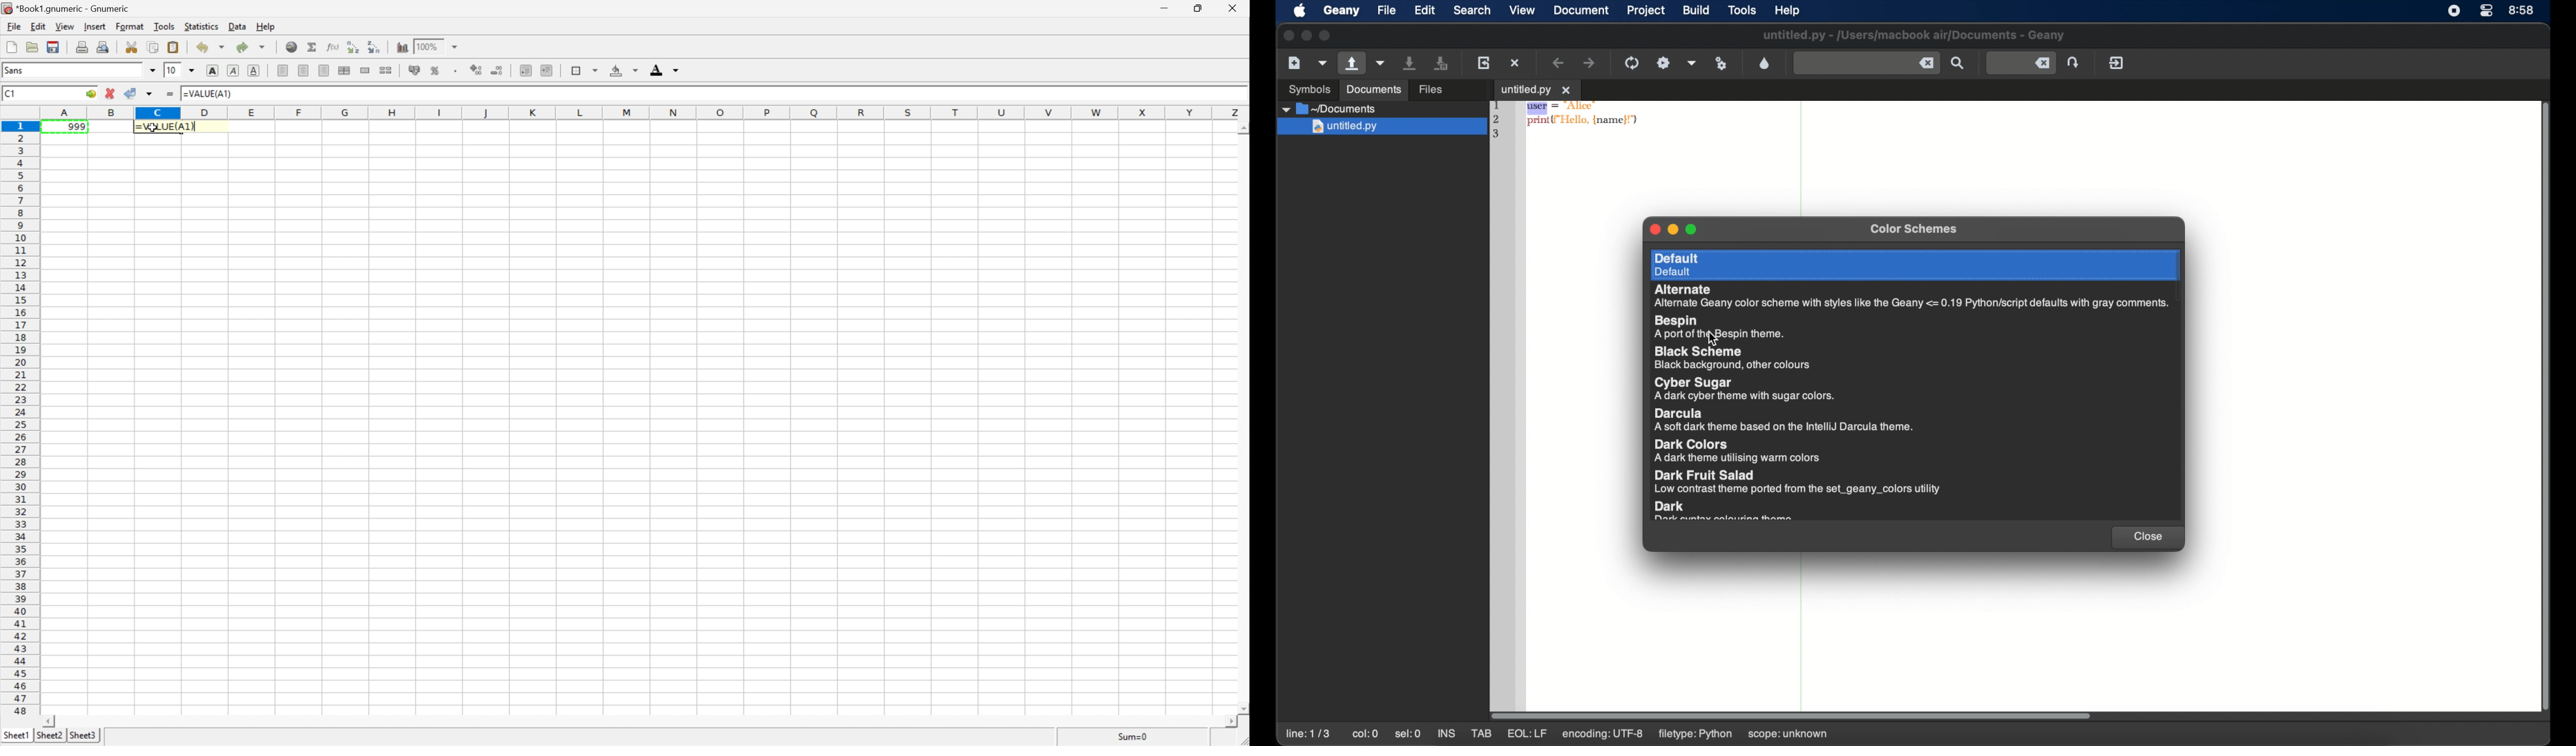  I want to click on undo, so click(212, 47).